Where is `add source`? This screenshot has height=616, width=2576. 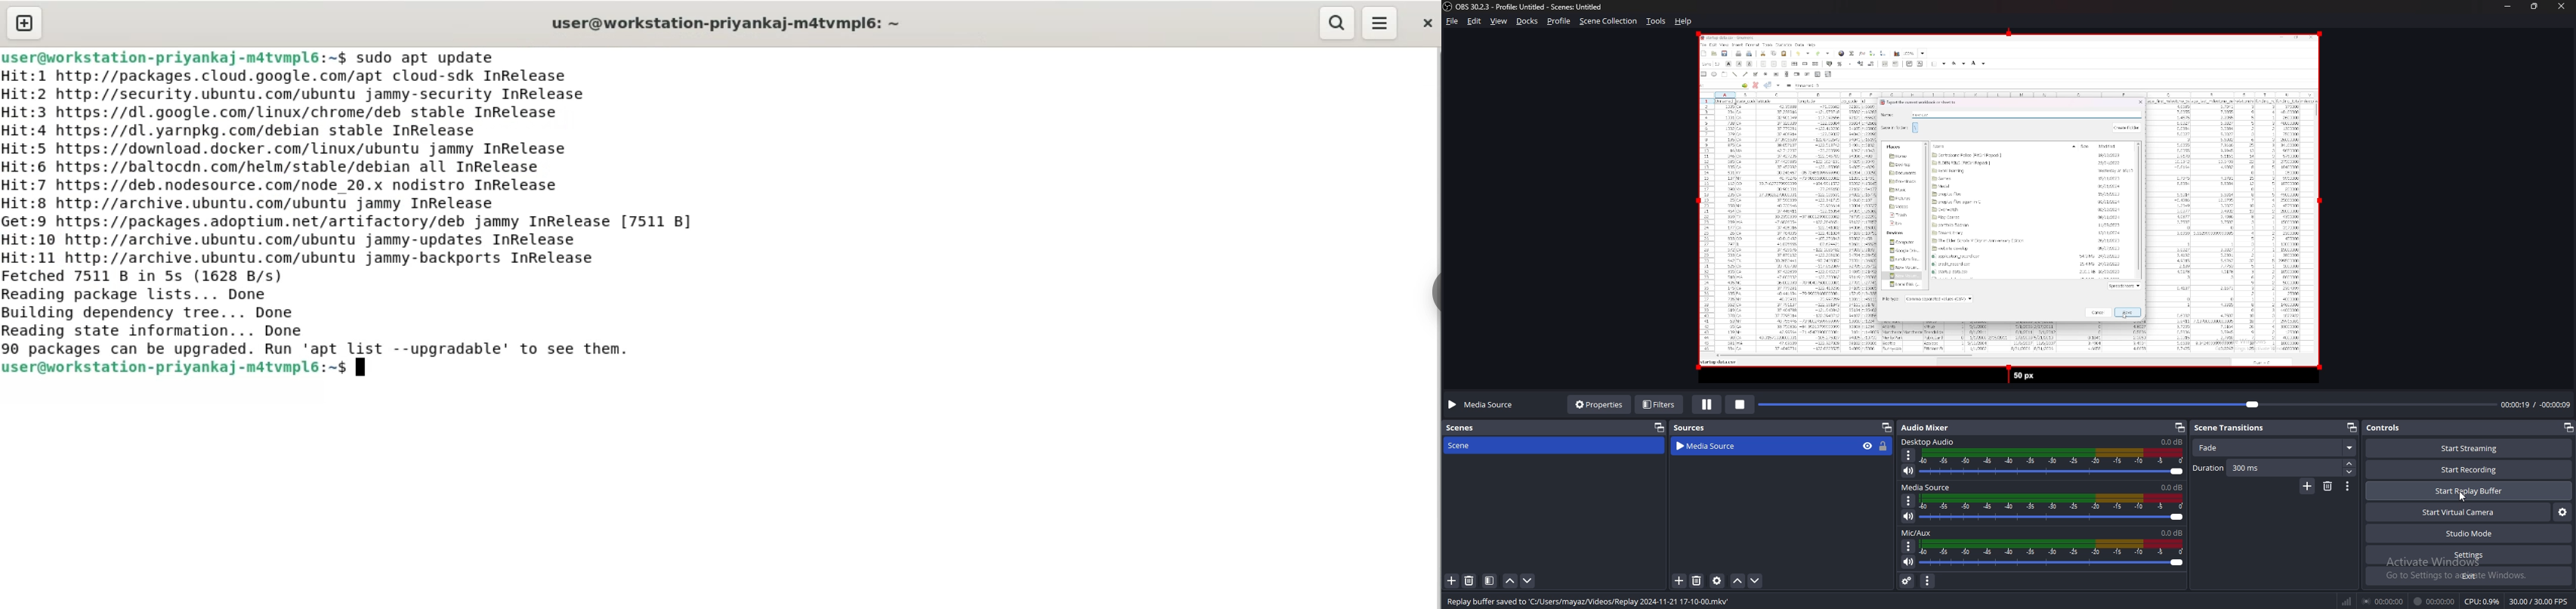 add source is located at coordinates (1680, 581).